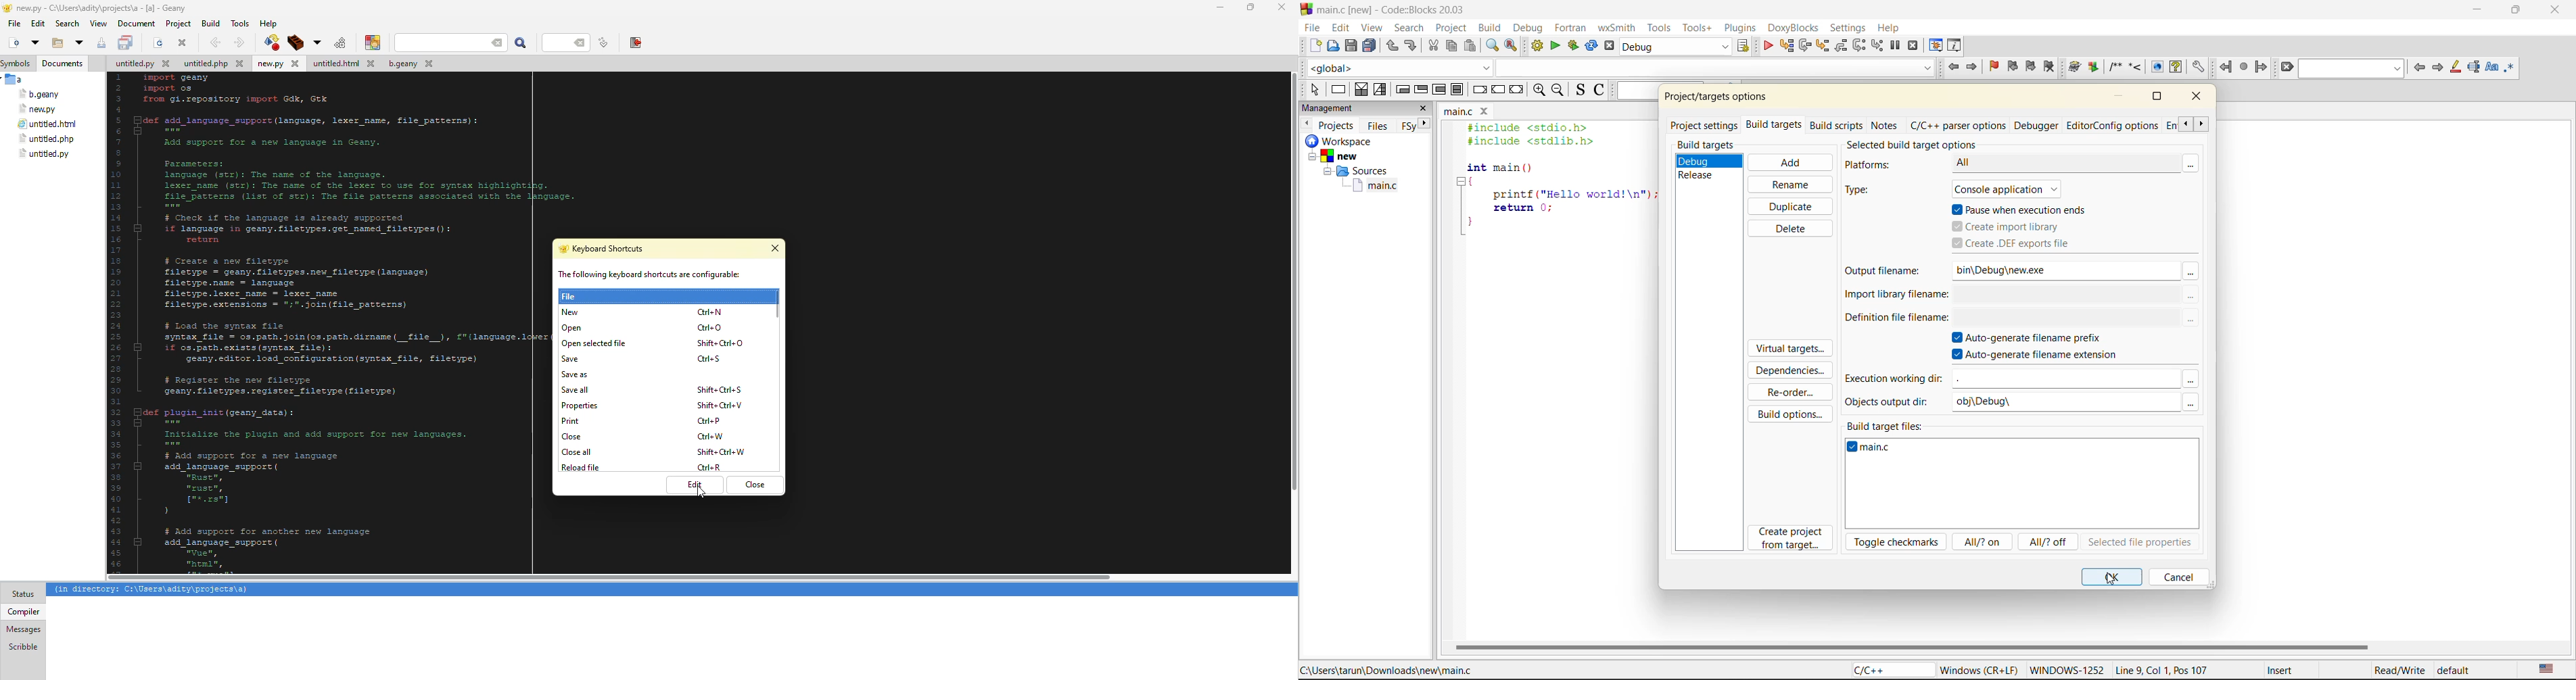 The image size is (2576, 700). I want to click on jump forward, so click(1974, 67).